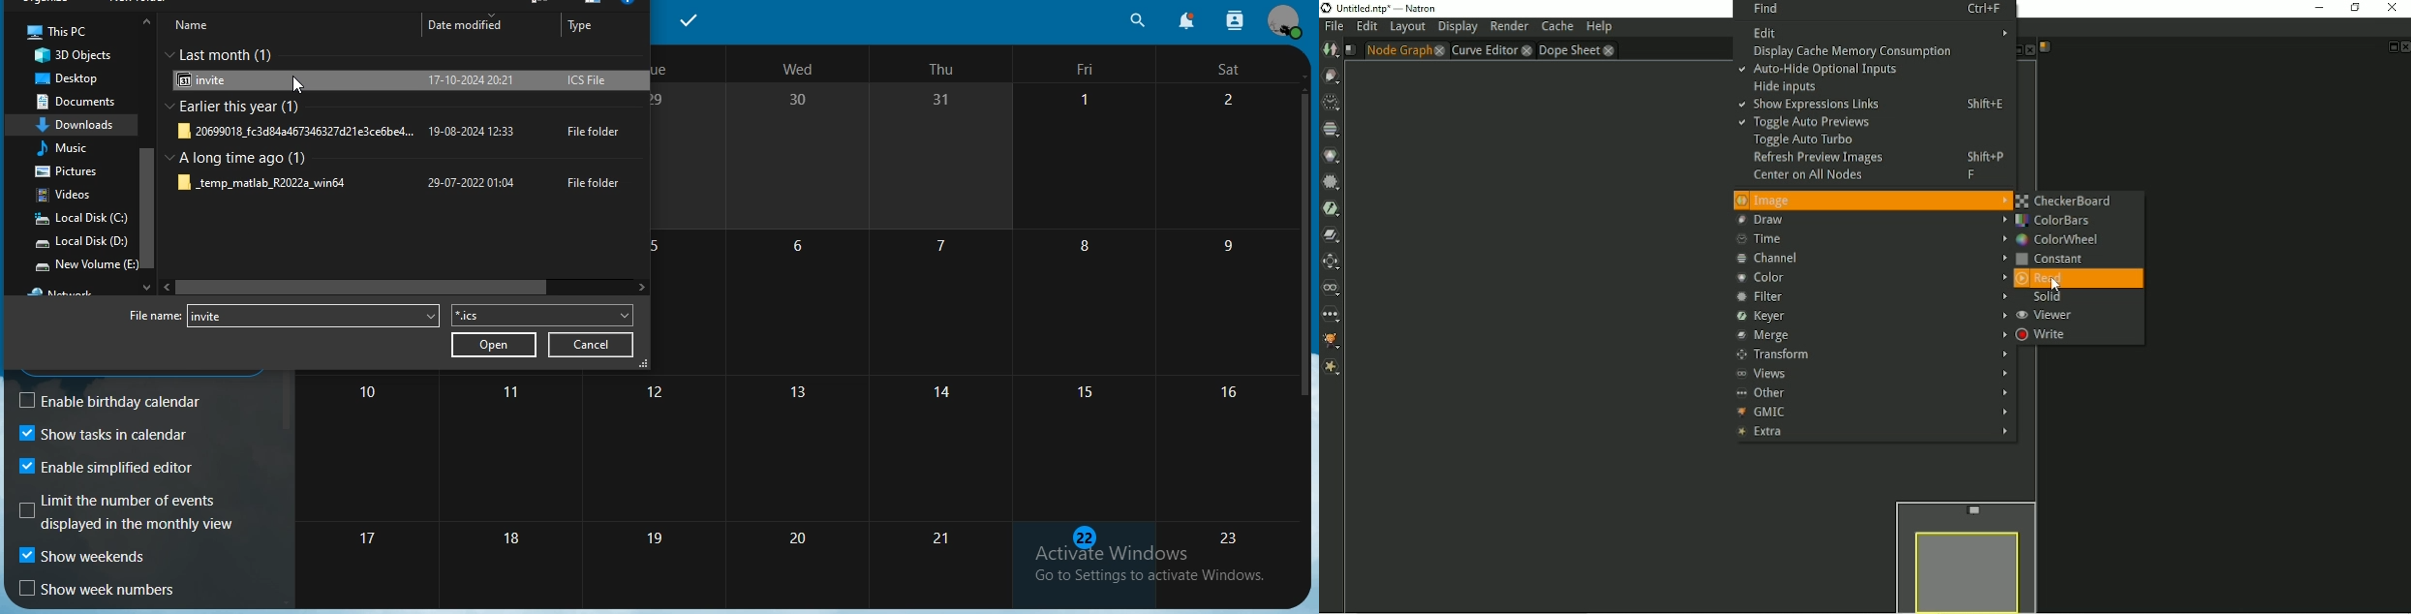 The image size is (2436, 616). Describe the element at coordinates (68, 147) in the screenshot. I see `music` at that location.